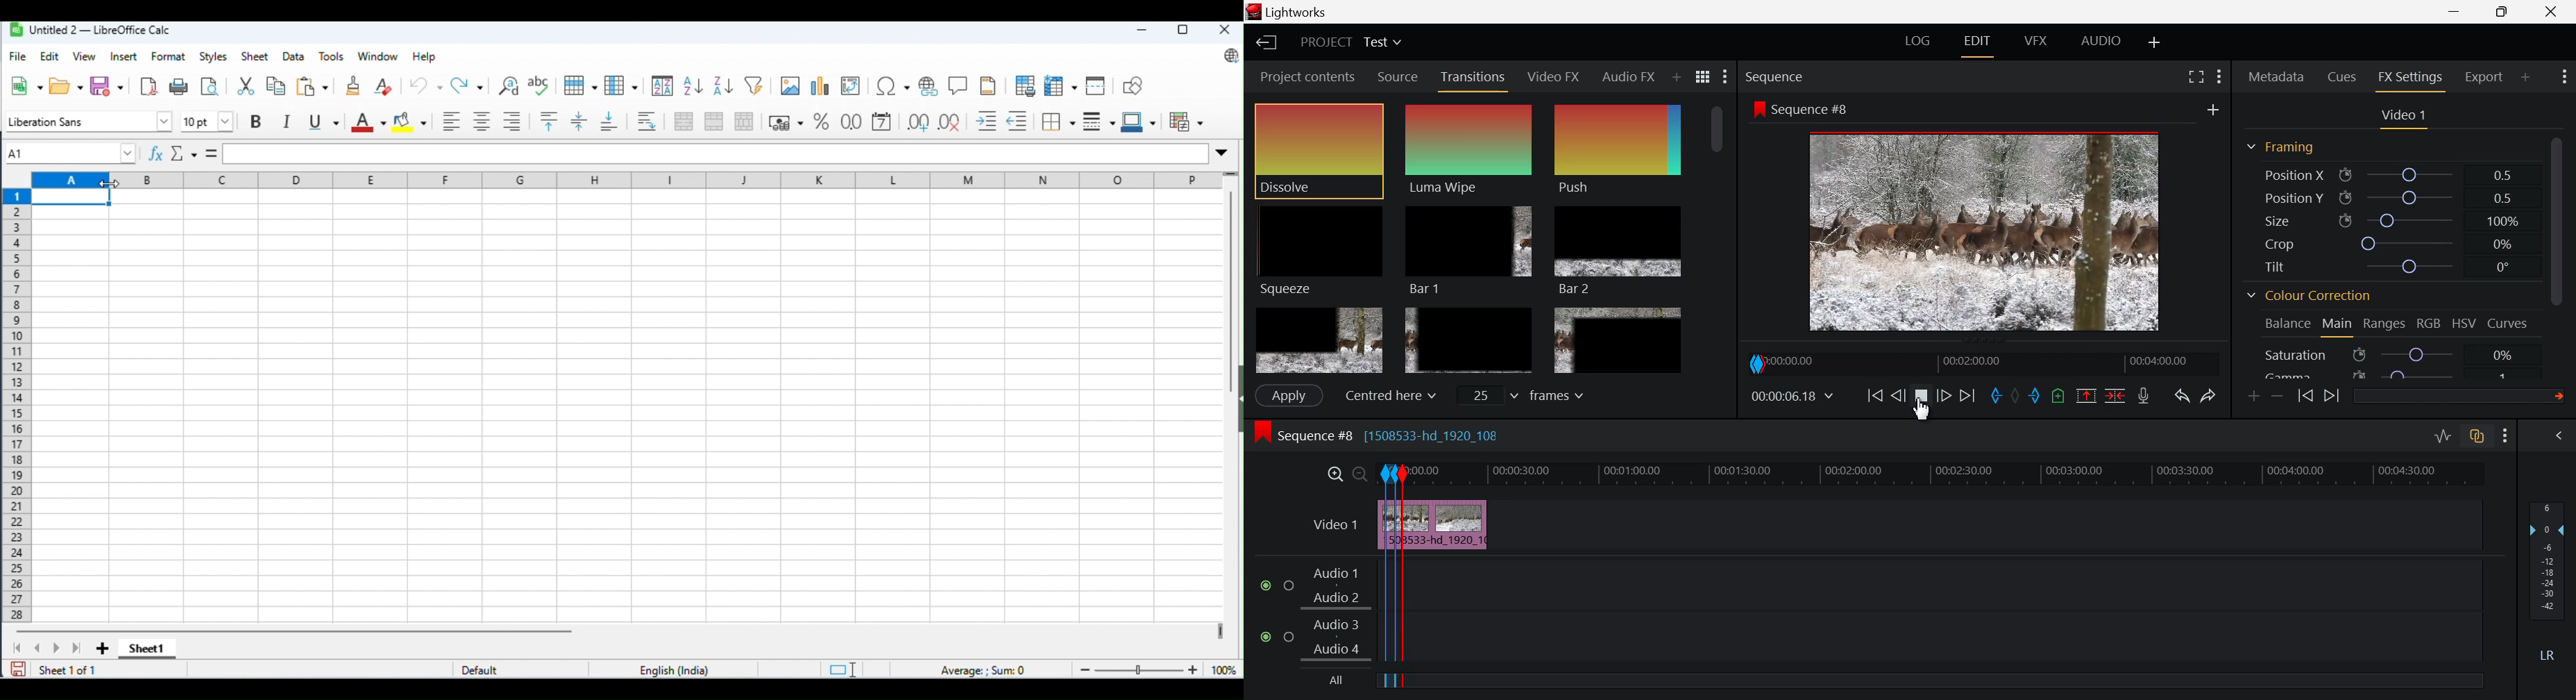 This screenshot has height=700, width=2576. I want to click on Audio FX, so click(1627, 78).